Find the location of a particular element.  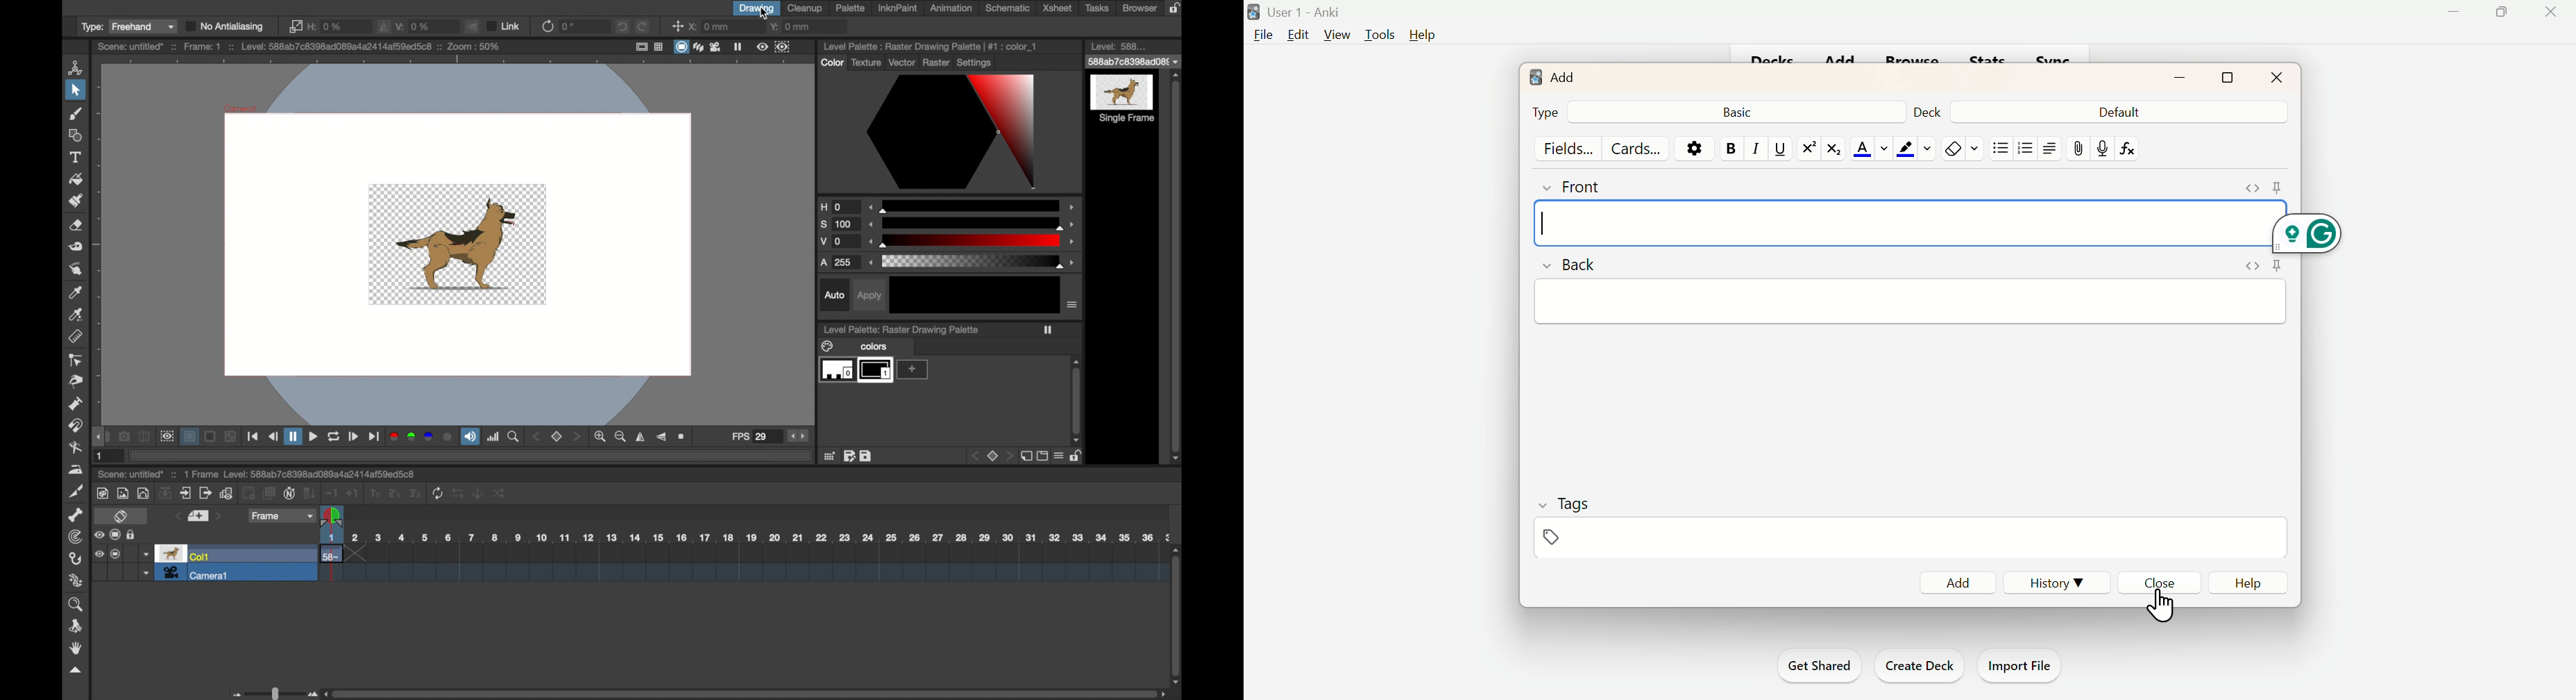

Minimize is located at coordinates (2455, 15).